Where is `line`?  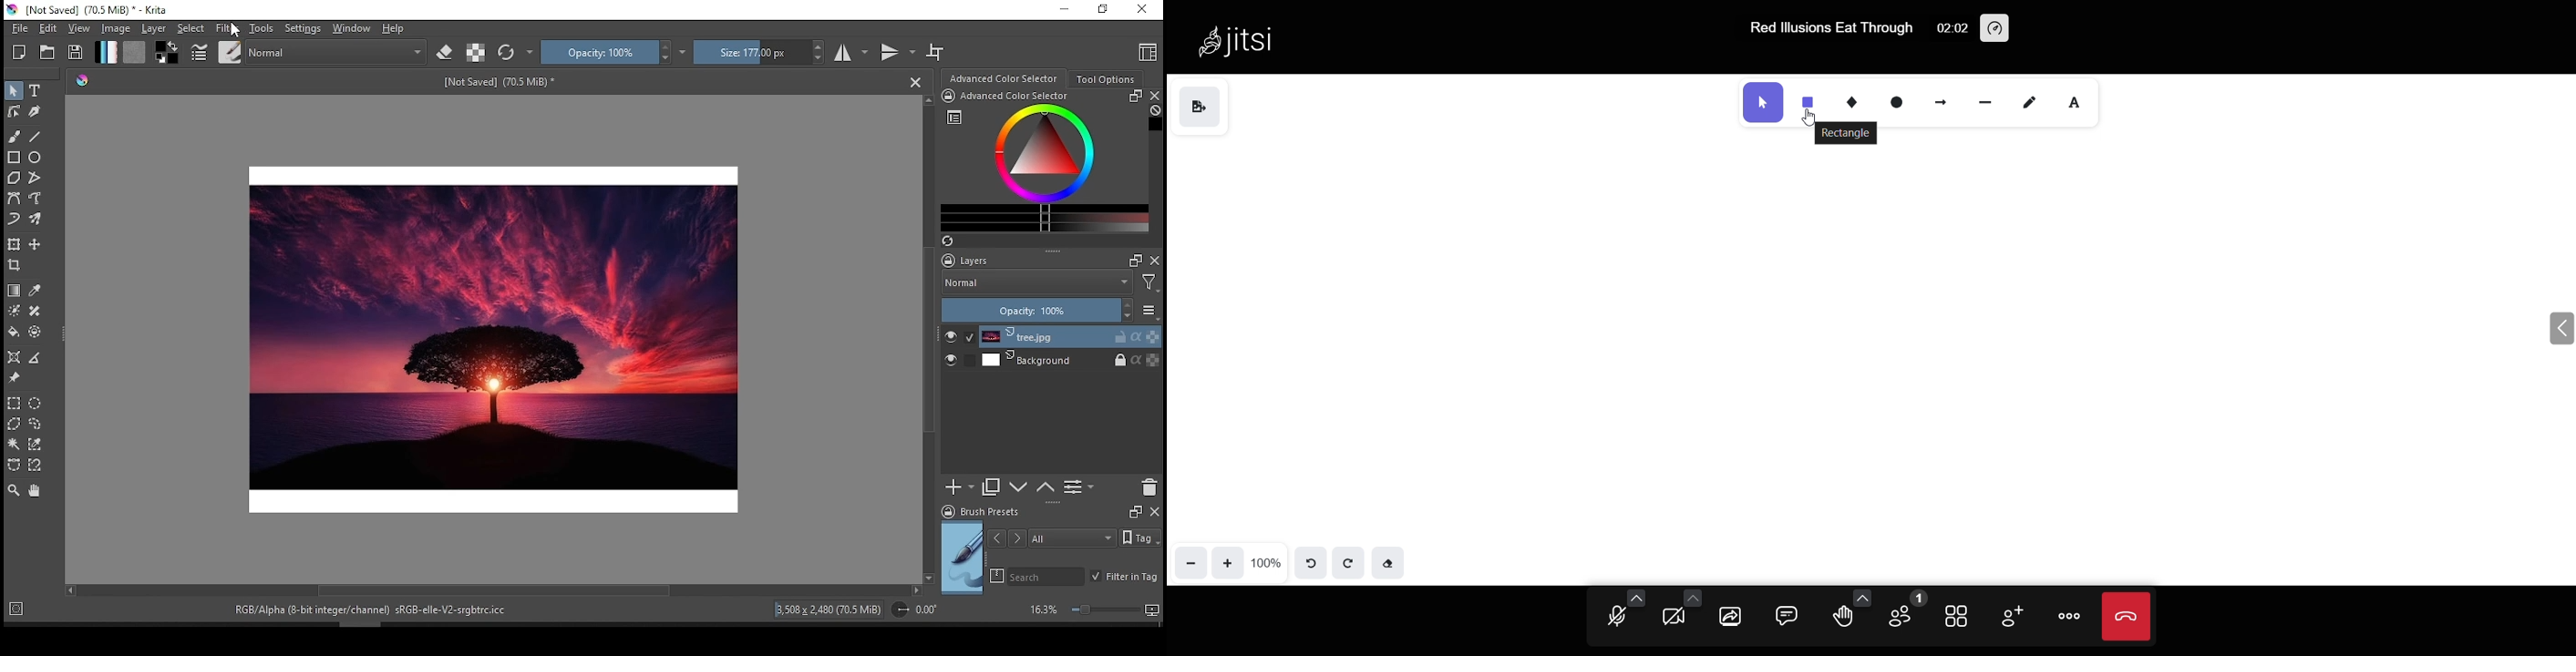
line is located at coordinates (1986, 100).